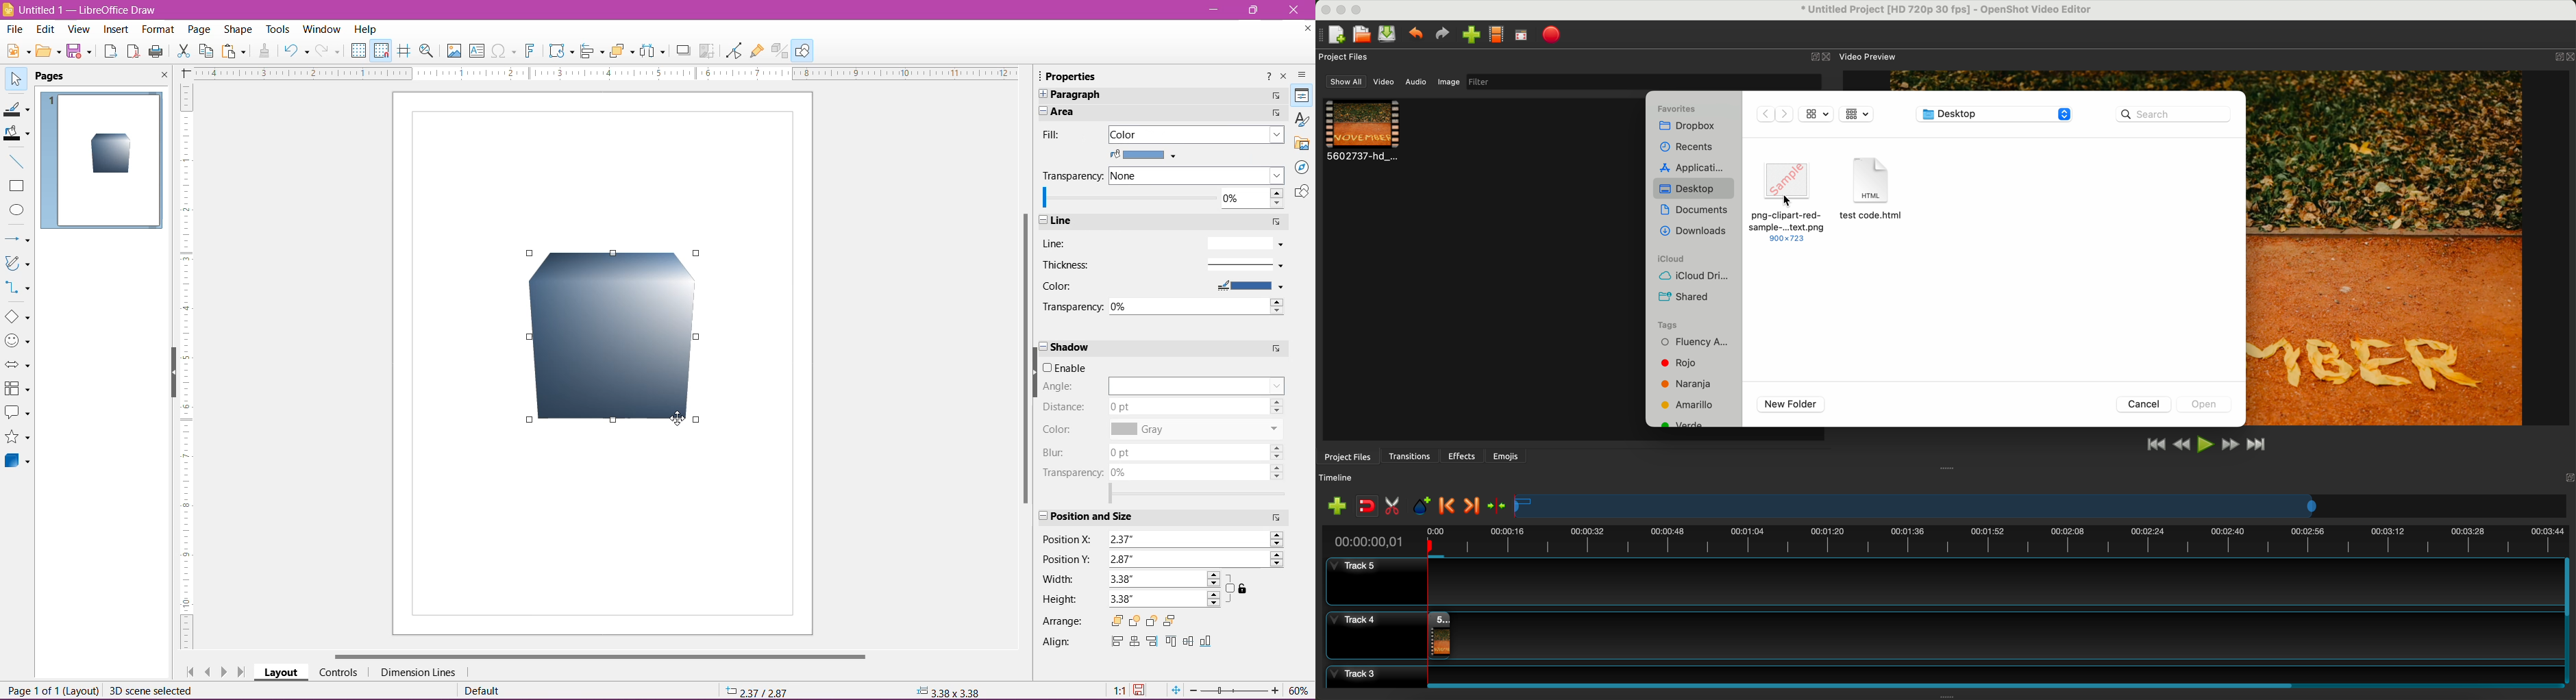  What do you see at coordinates (1386, 84) in the screenshot?
I see `video` at bounding box center [1386, 84].